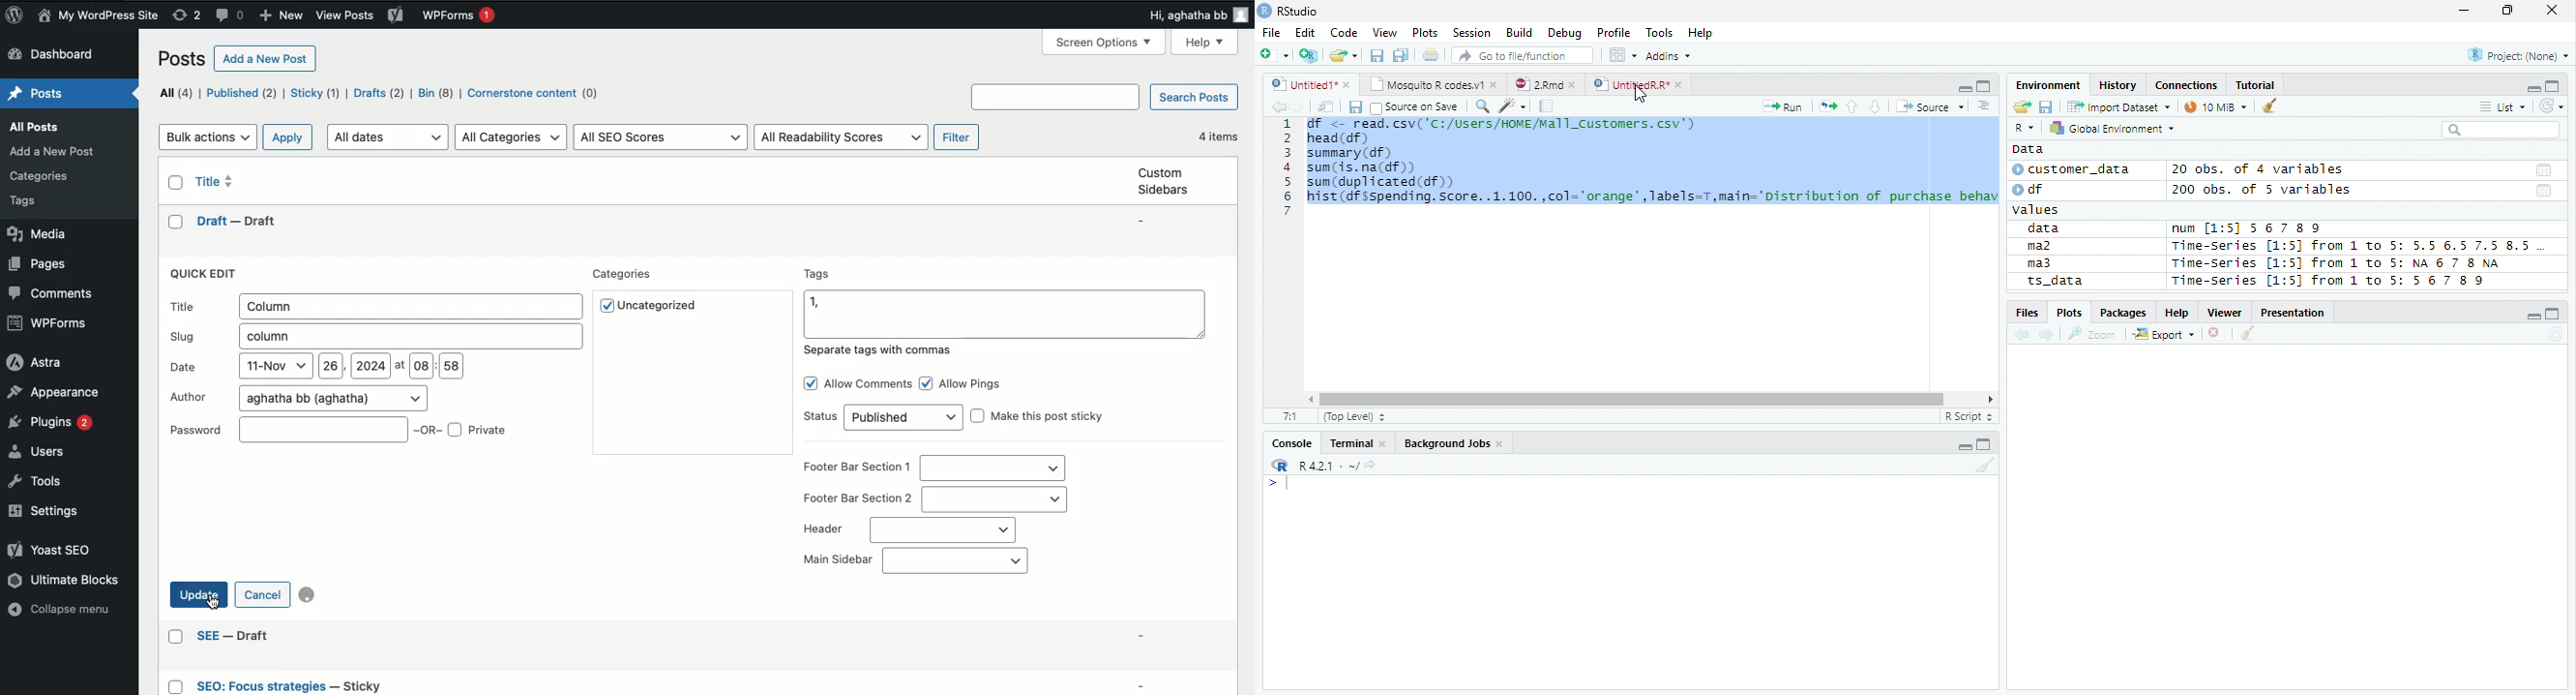 This screenshot has height=700, width=2576. Describe the element at coordinates (12, 16) in the screenshot. I see `Logo` at that location.